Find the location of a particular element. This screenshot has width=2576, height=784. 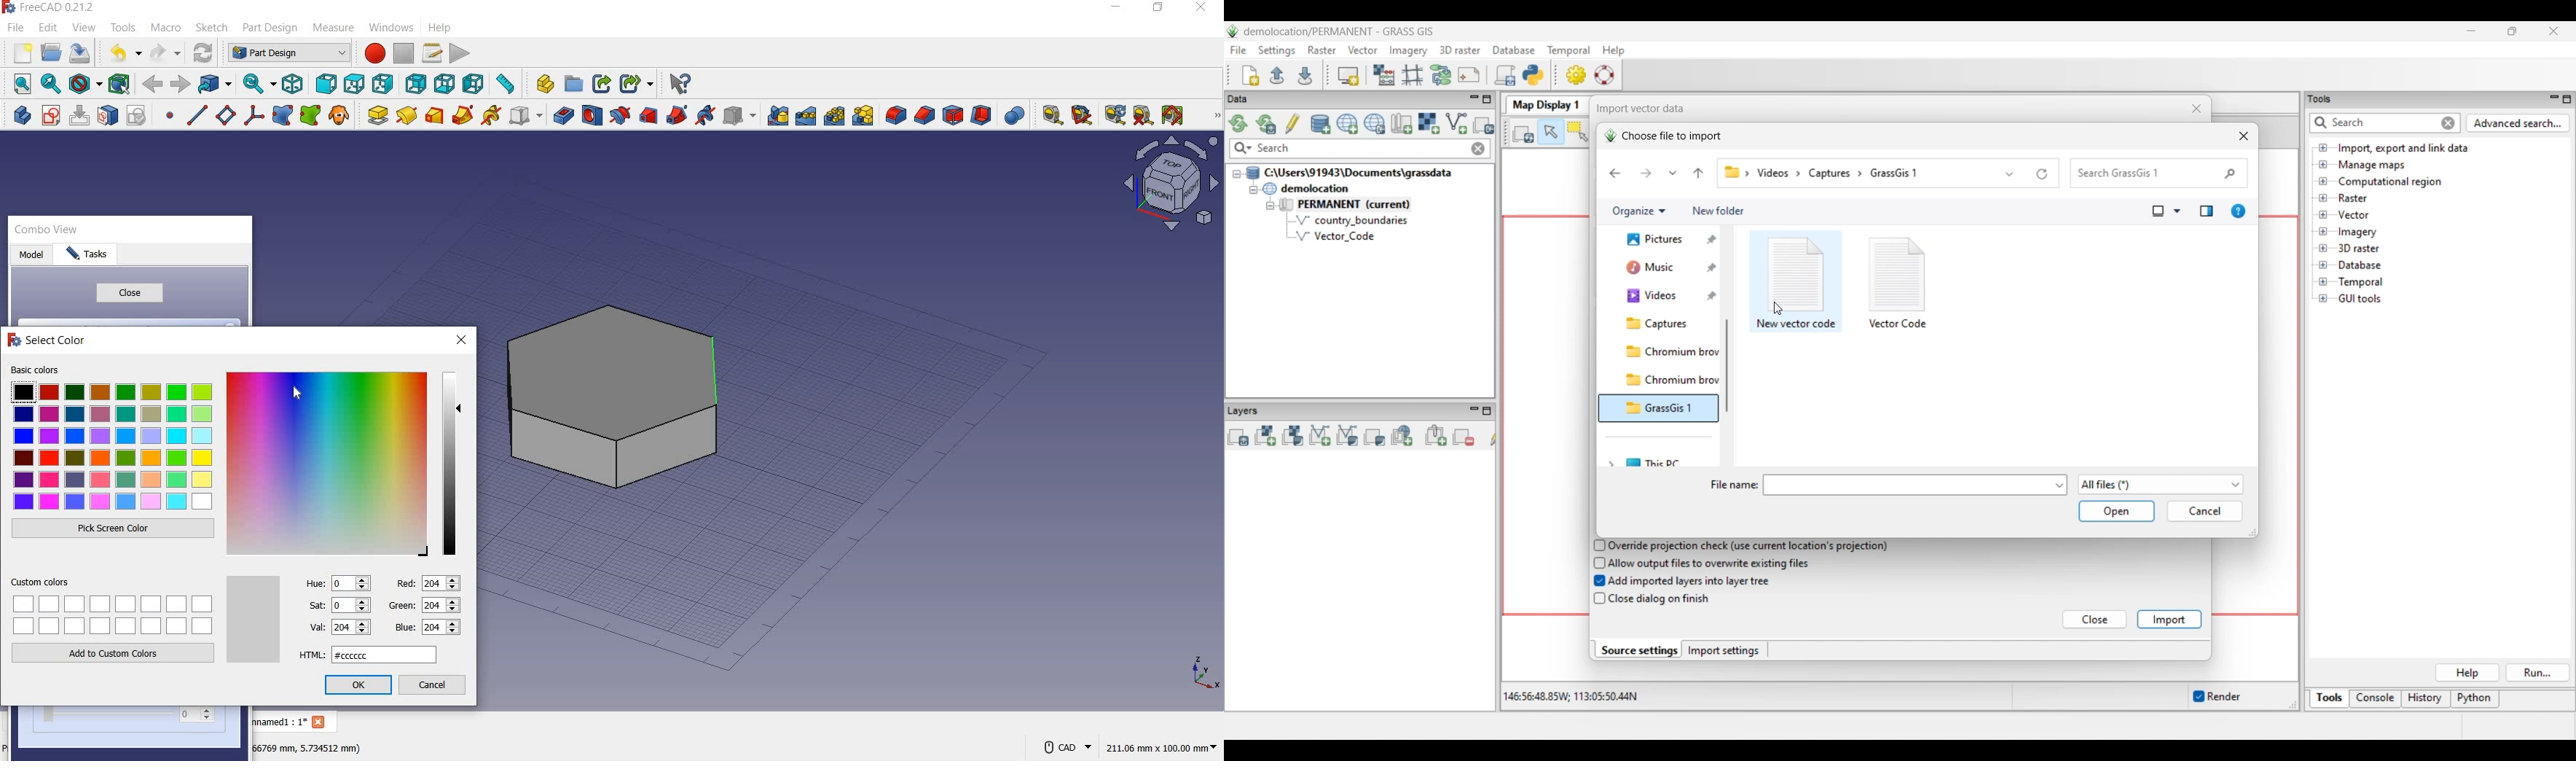

Val: 204 is located at coordinates (339, 626).